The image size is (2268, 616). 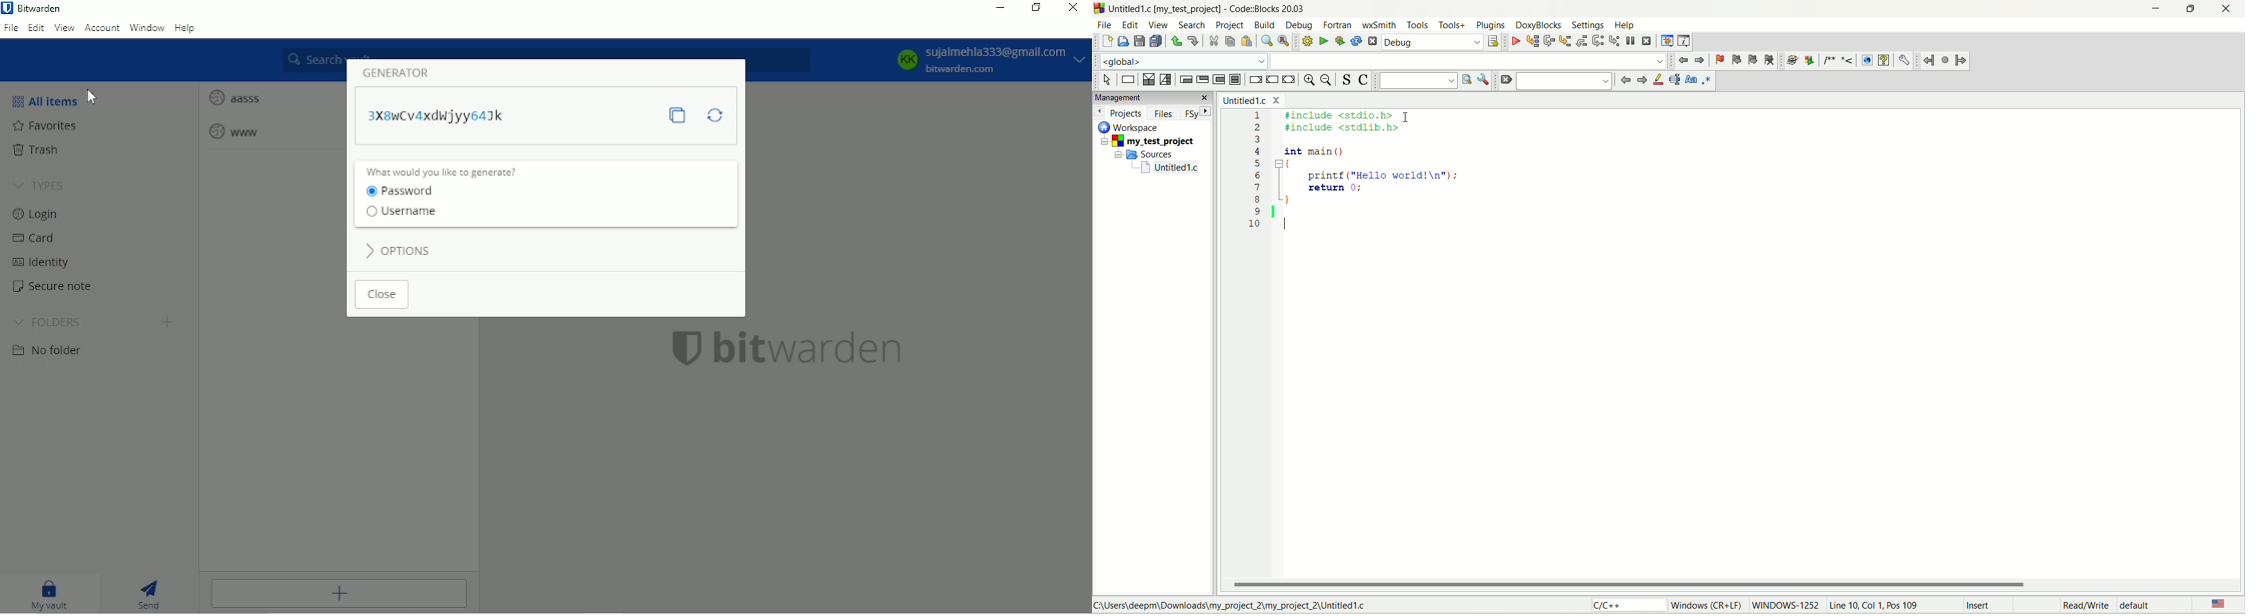 What do you see at coordinates (2217, 603) in the screenshot?
I see `language` at bounding box center [2217, 603].